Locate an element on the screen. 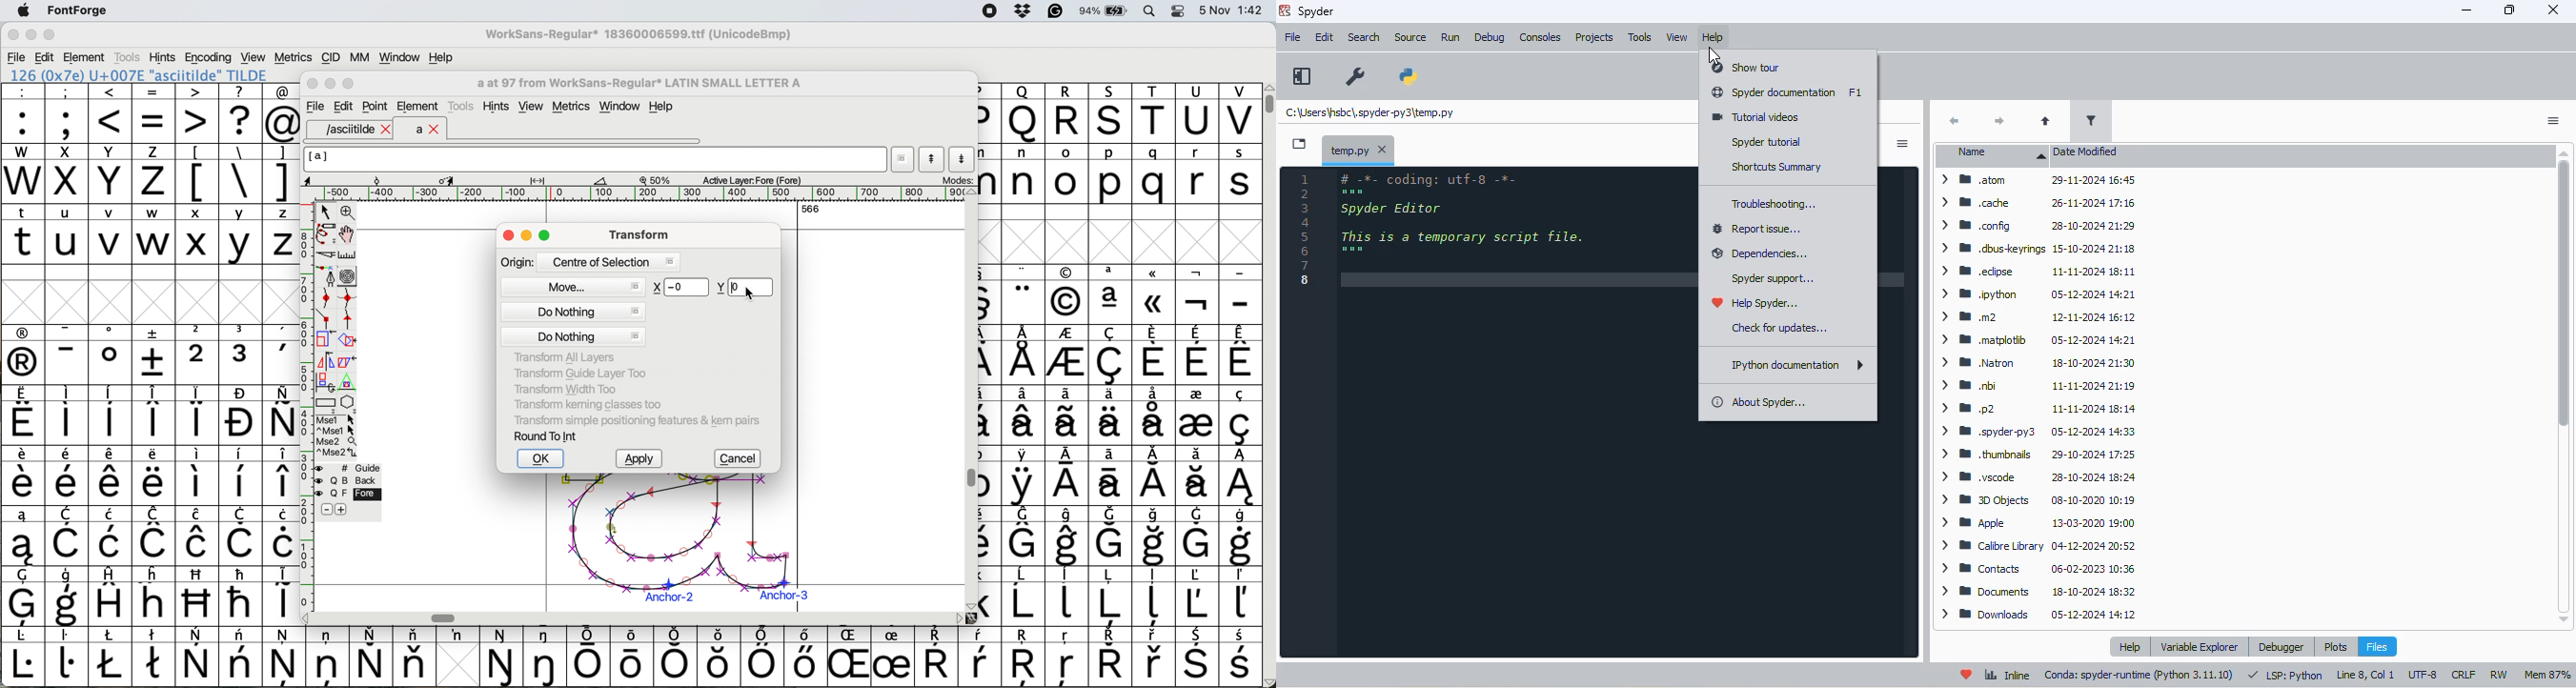 The width and height of the screenshot is (2576, 700). show tour is located at coordinates (1745, 68).